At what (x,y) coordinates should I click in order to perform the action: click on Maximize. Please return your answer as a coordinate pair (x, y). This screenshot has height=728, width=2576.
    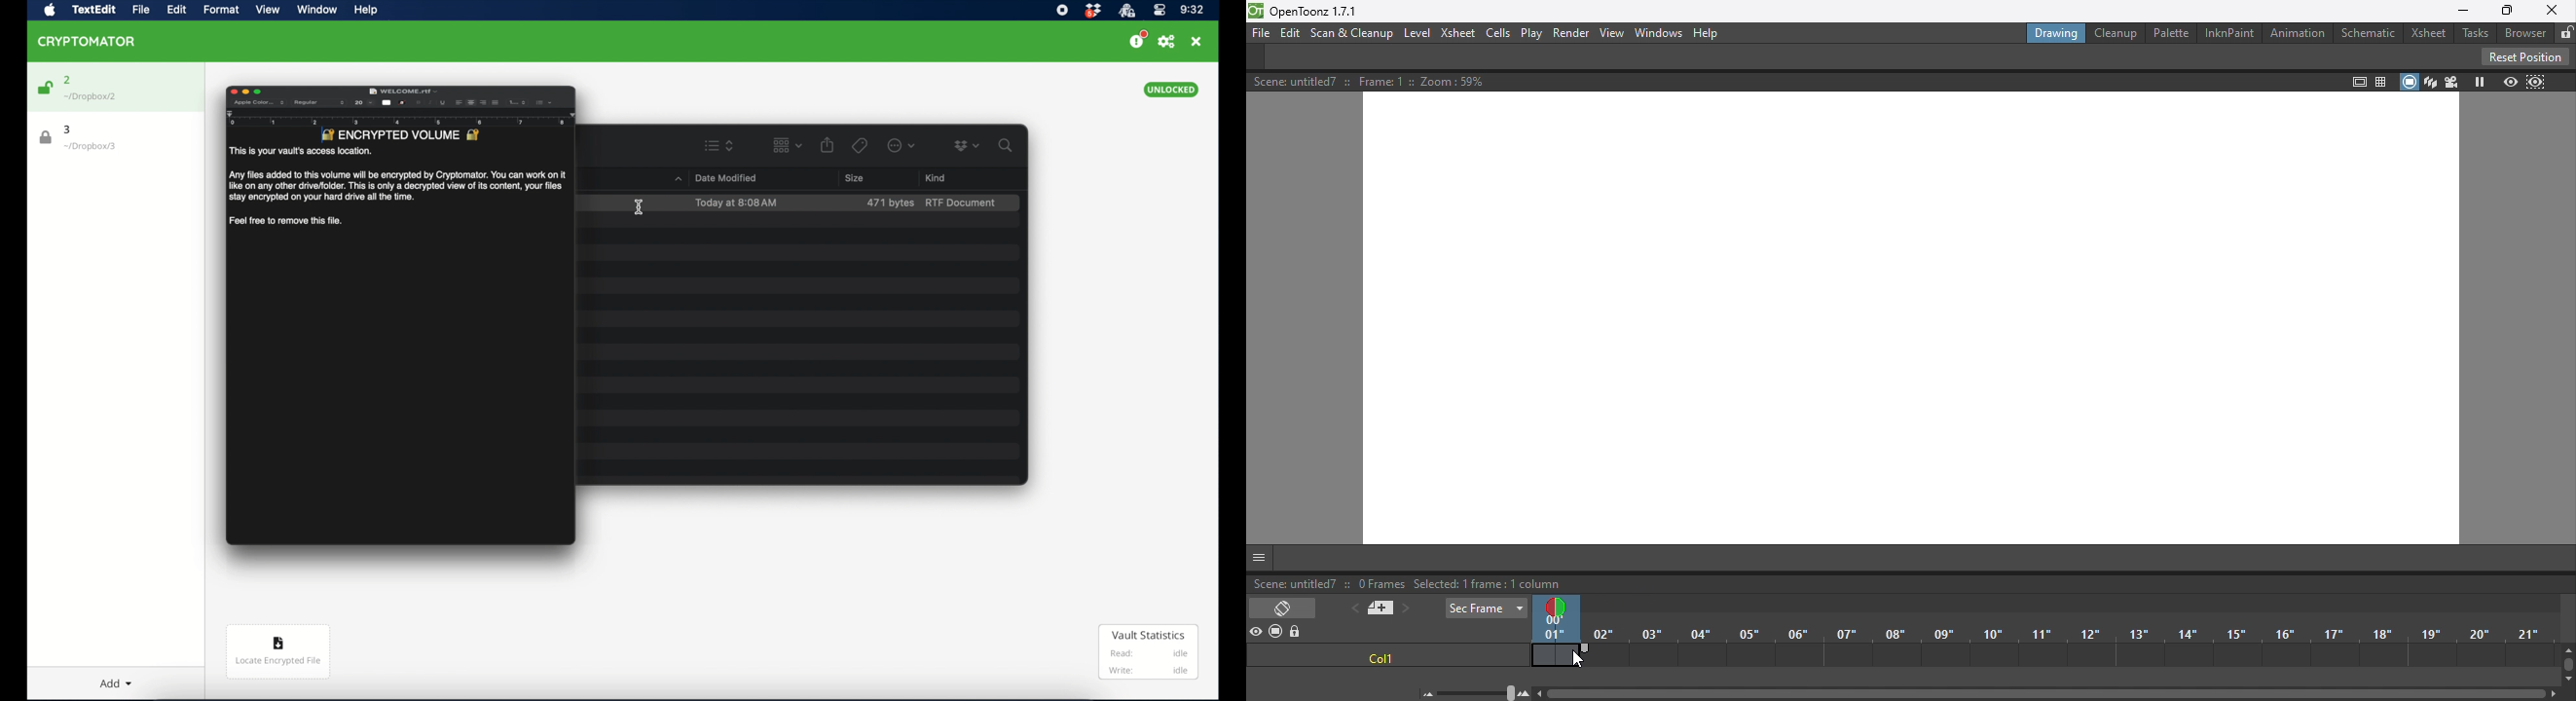
    Looking at the image, I should click on (2501, 11).